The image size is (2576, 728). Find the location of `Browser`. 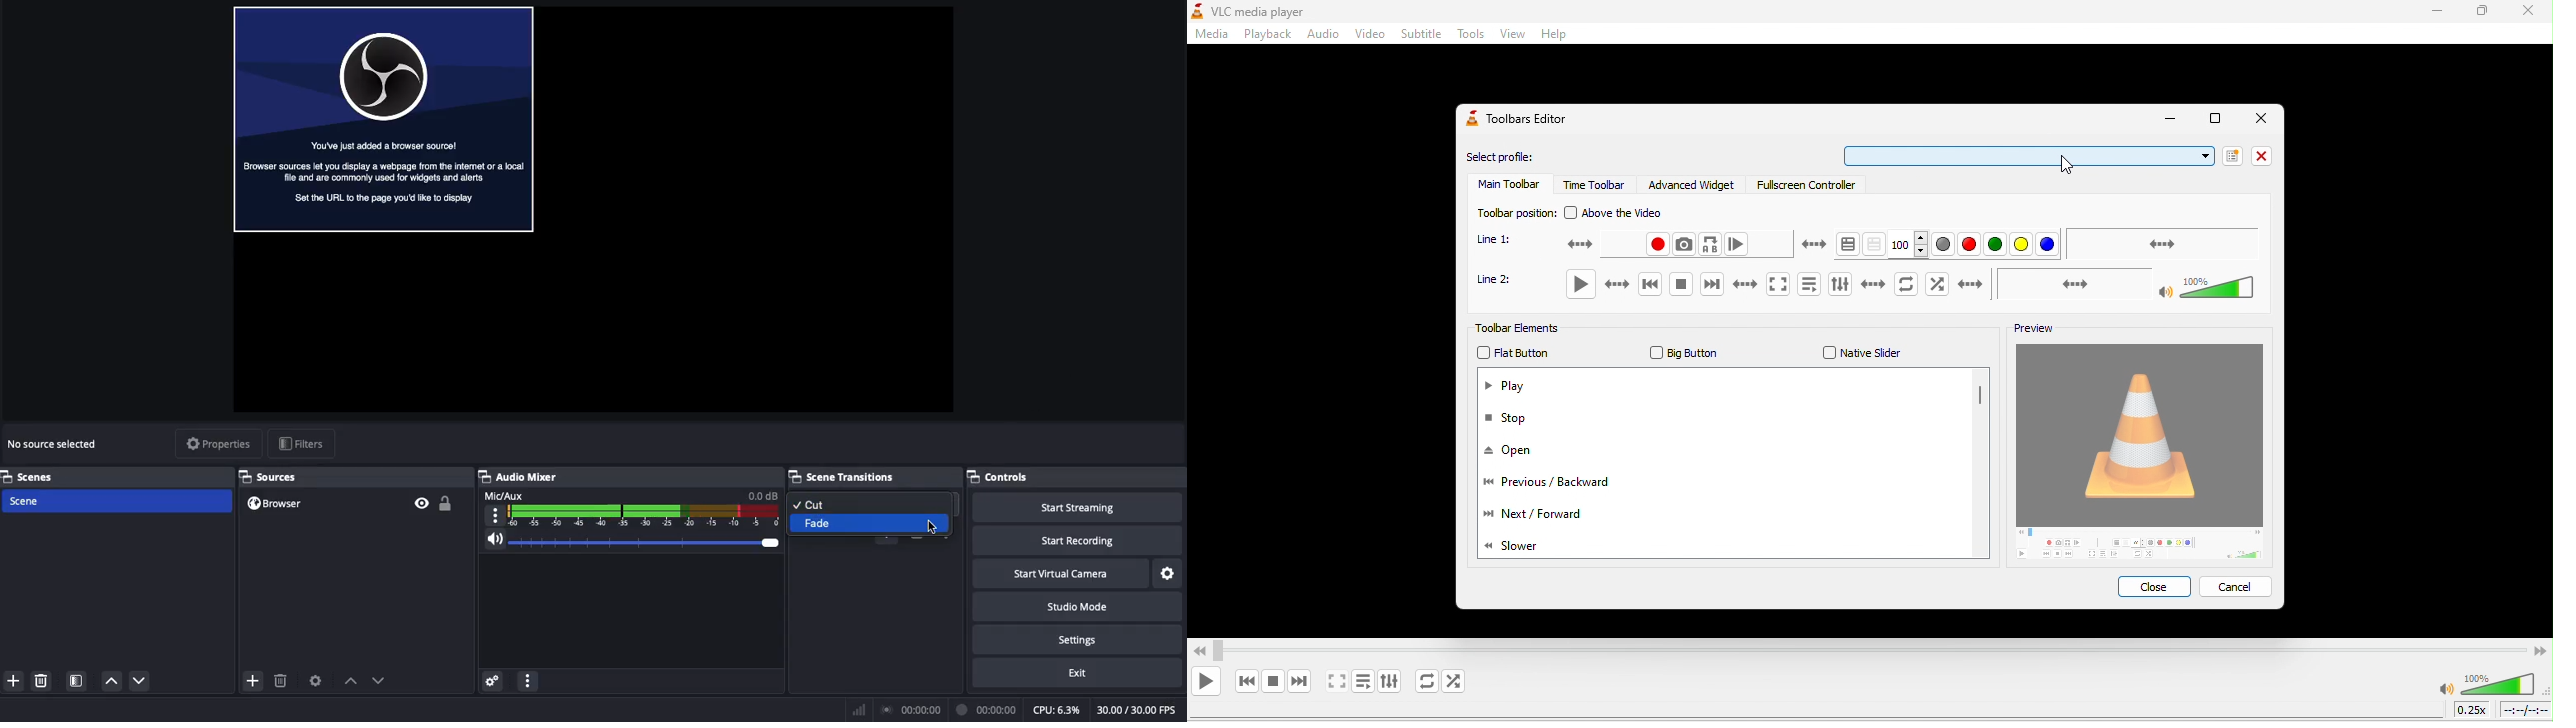

Browser is located at coordinates (383, 121).